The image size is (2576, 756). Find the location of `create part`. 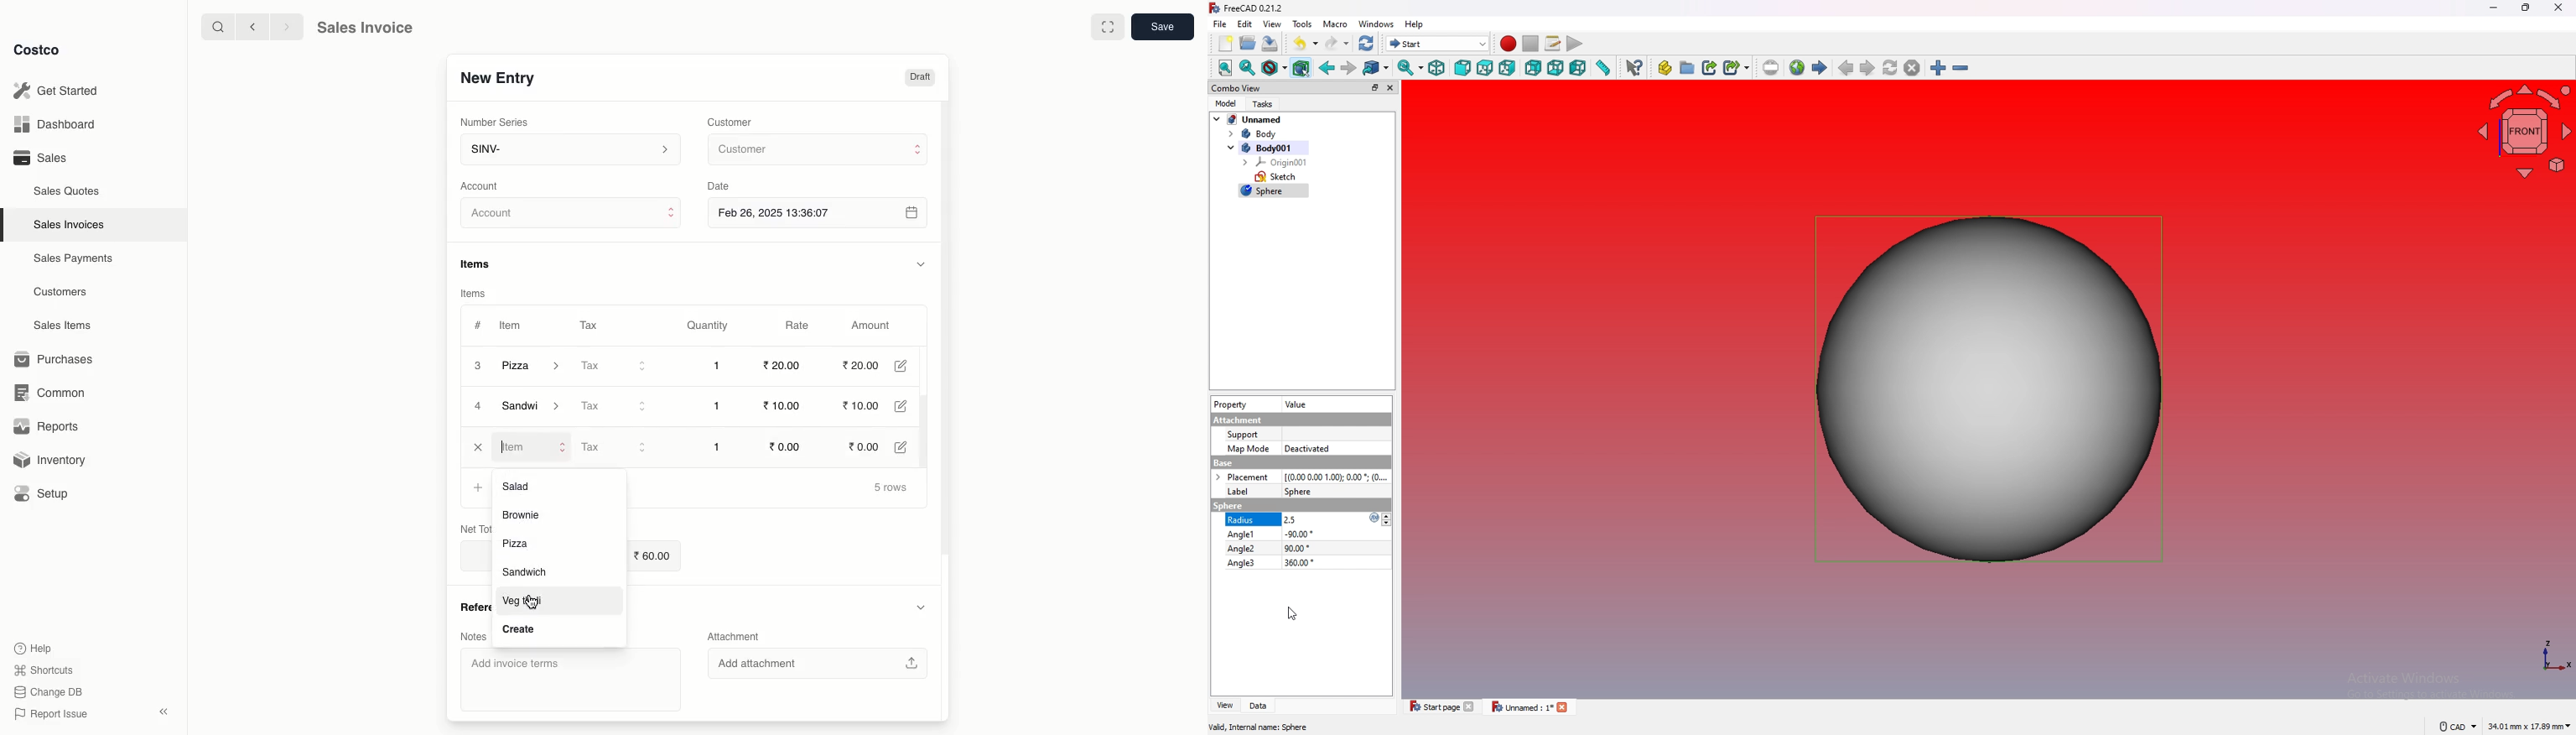

create part is located at coordinates (1665, 68).